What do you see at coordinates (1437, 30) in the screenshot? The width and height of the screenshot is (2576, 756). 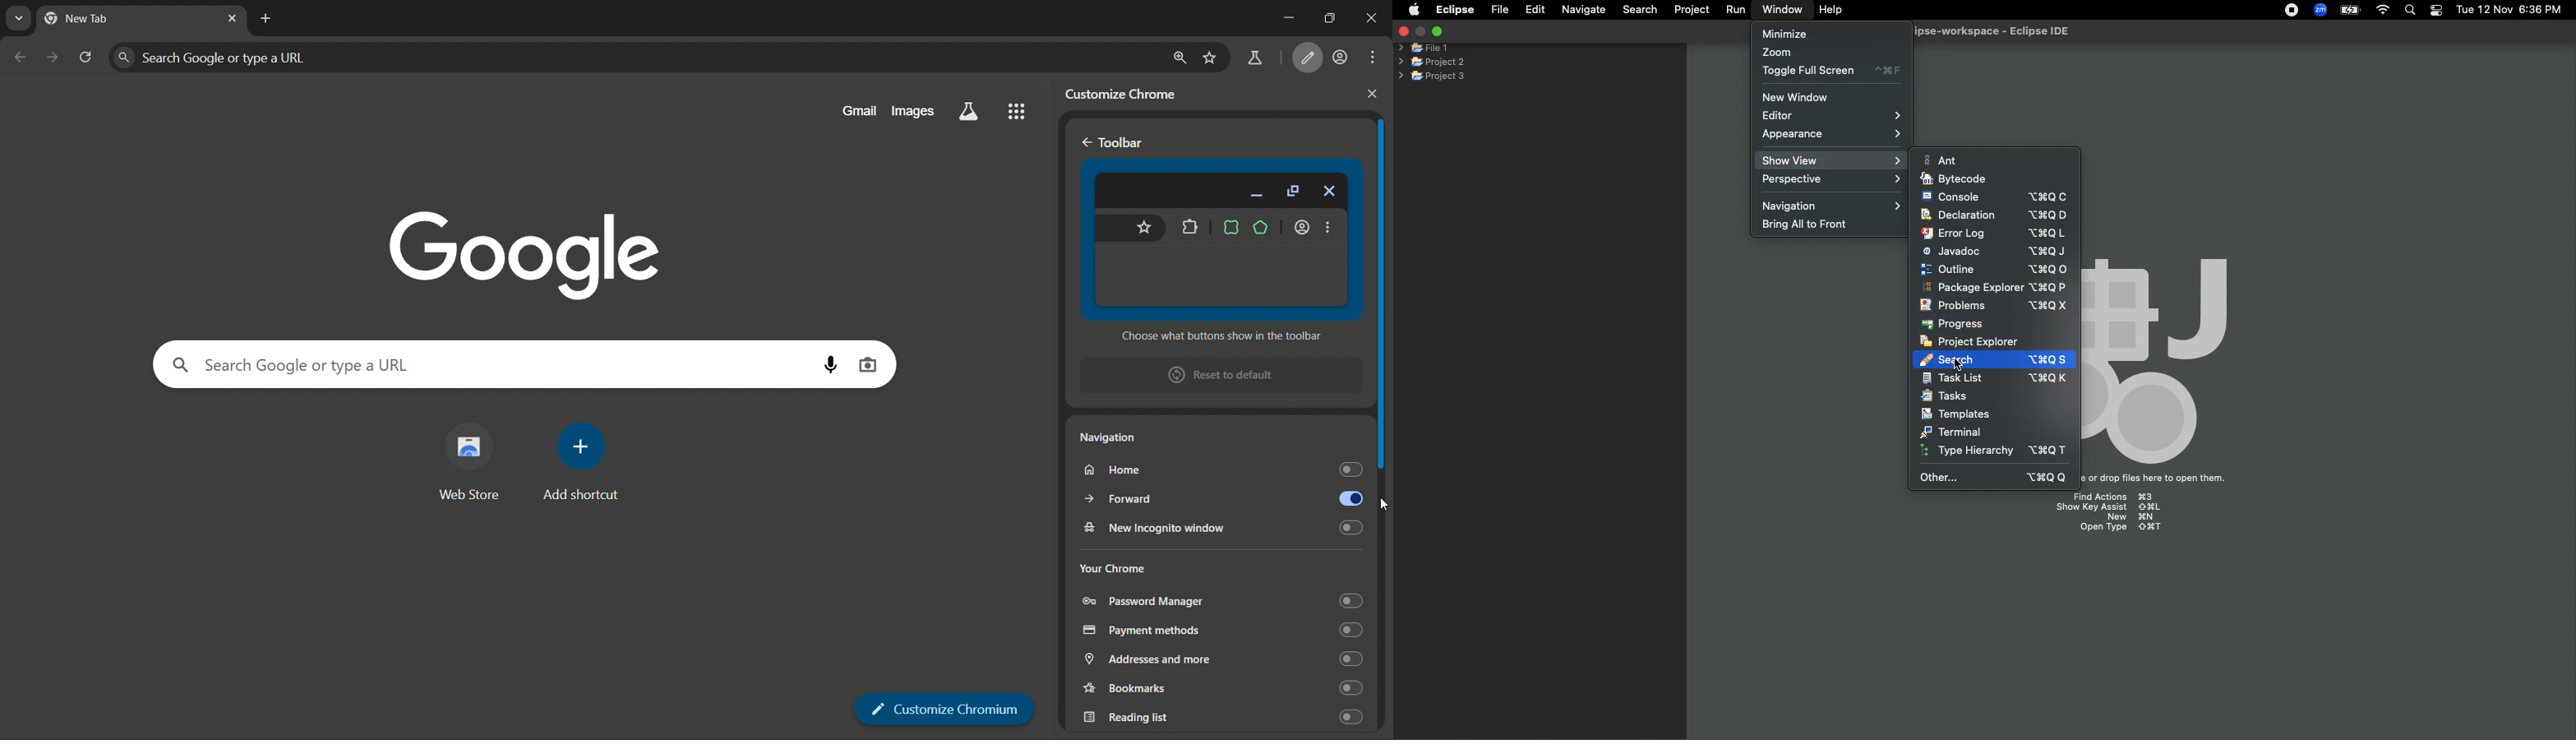 I see `Minimize` at bounding box center [1437, 30].